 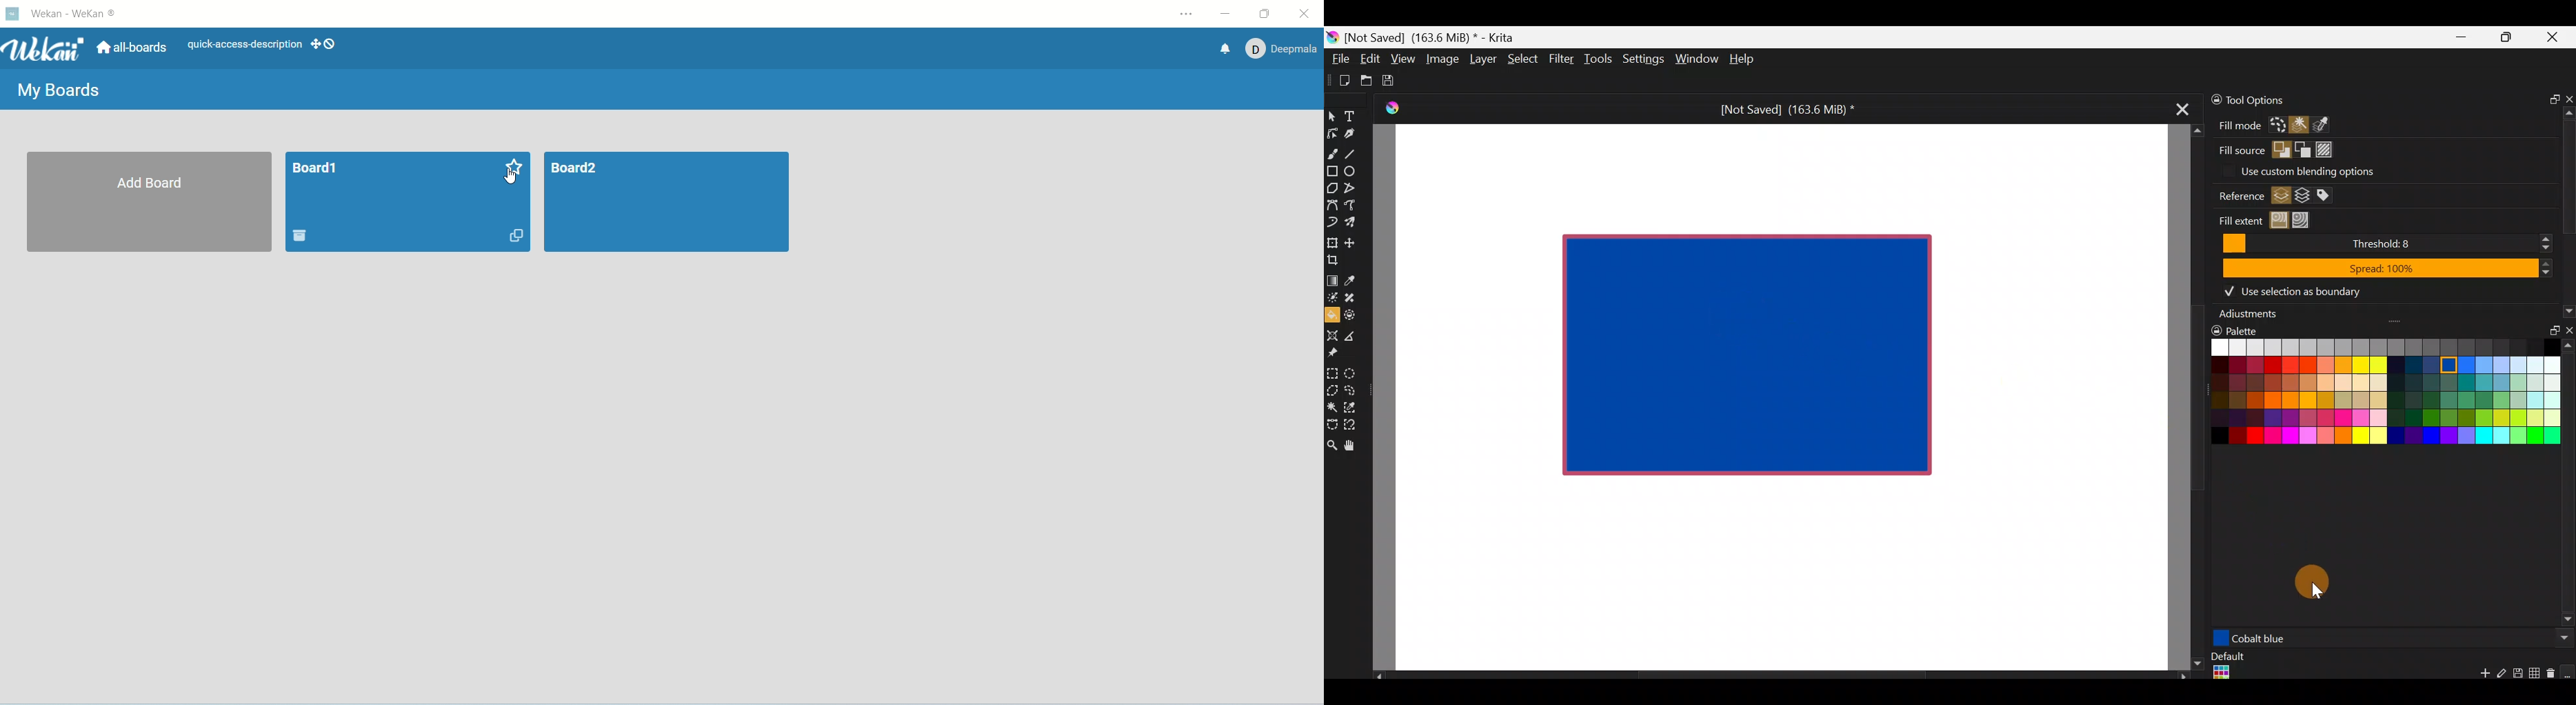 I want to click on Fill a contiguous area of colour with colour/fill a selection, so click(x=1332, y=314).